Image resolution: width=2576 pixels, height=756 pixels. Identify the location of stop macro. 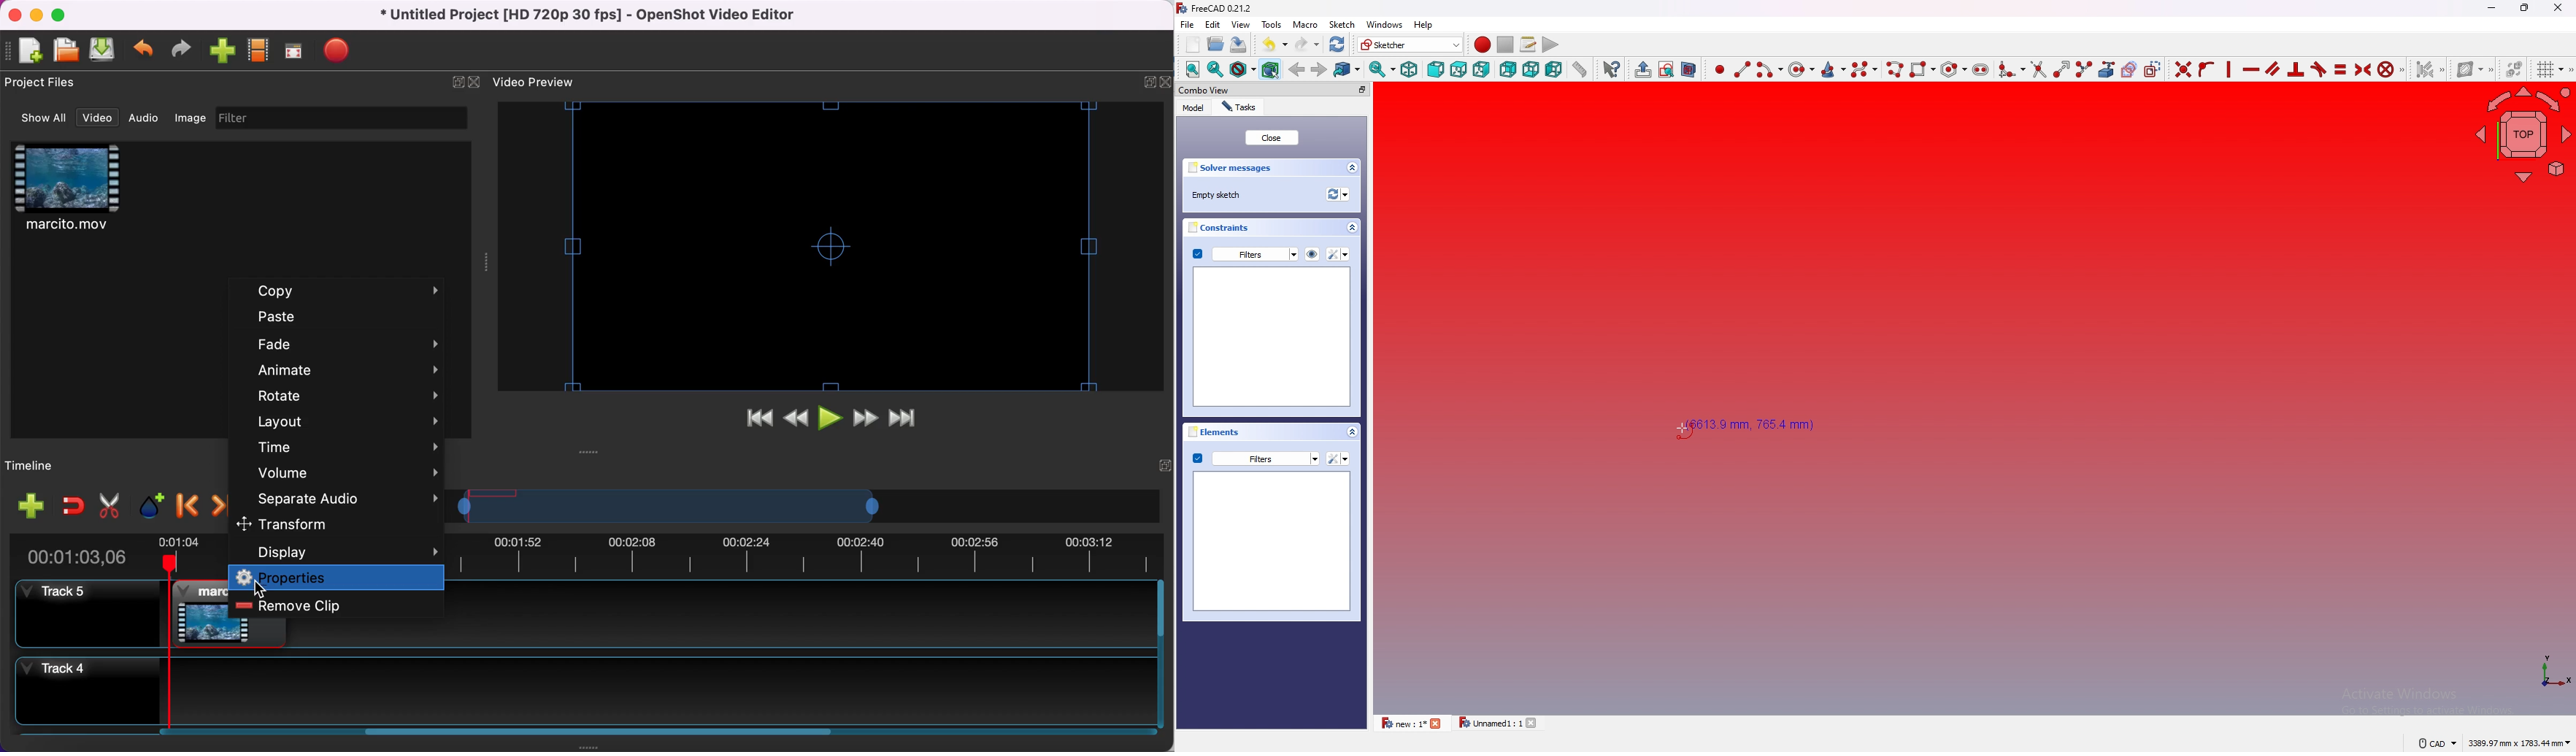
(1506, 45).